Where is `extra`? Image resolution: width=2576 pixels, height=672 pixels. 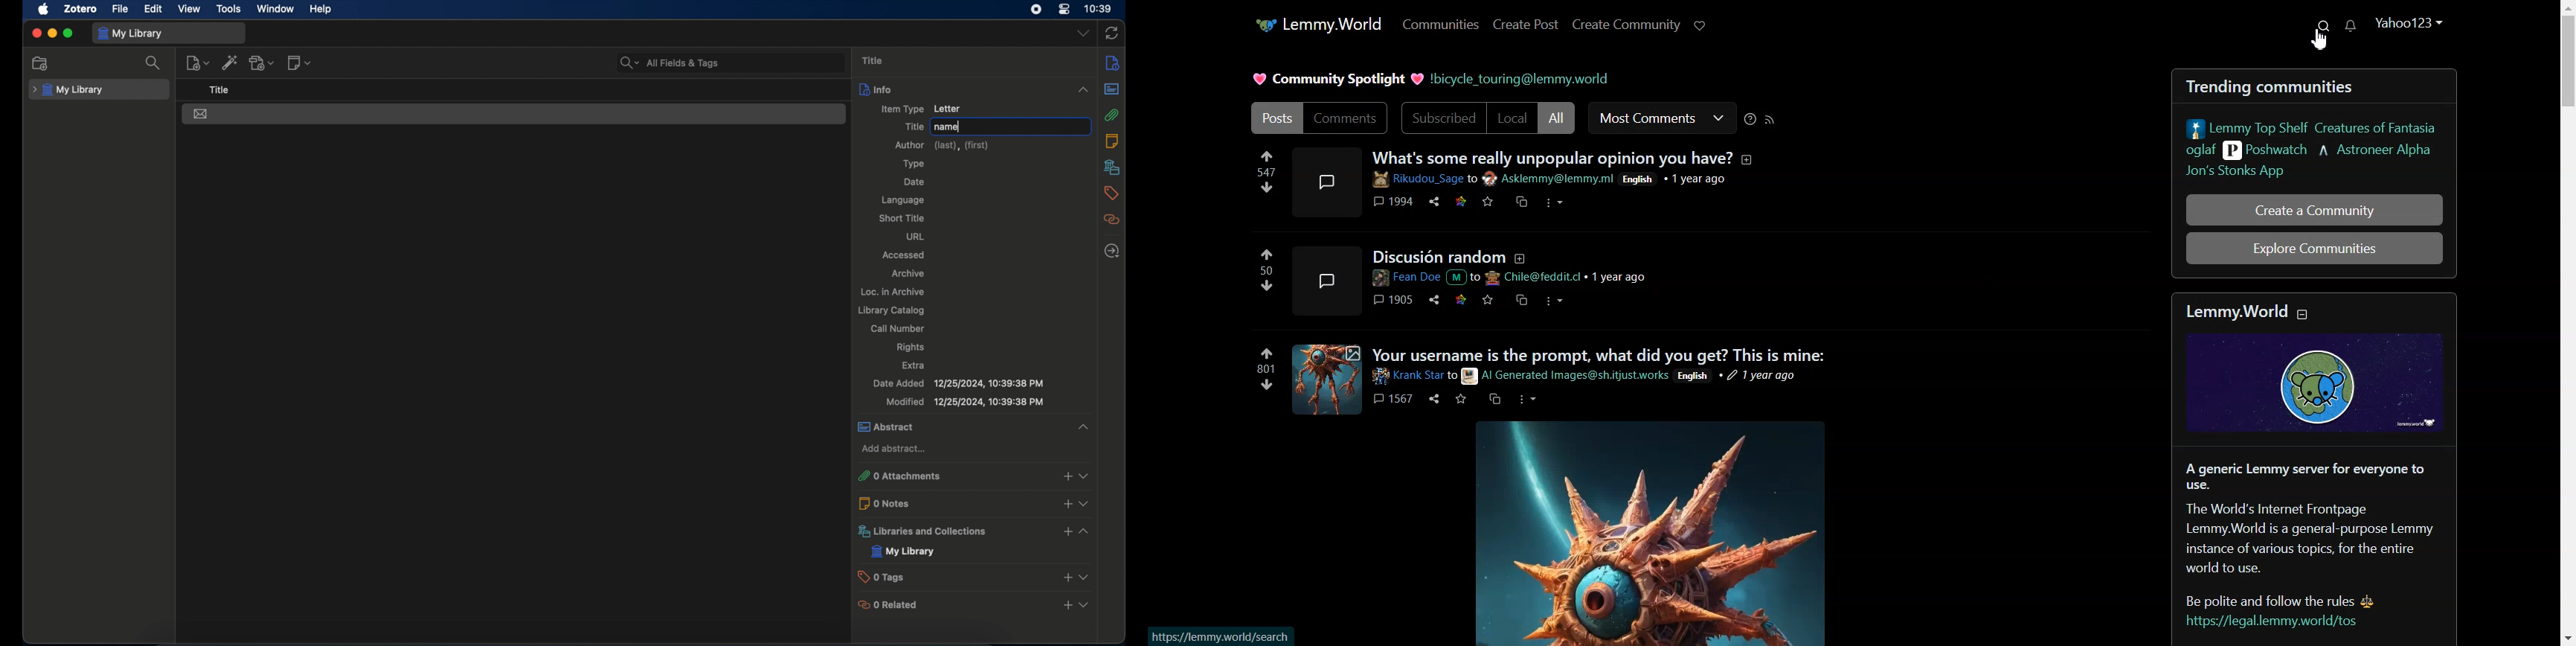
extra is located at coordinates (915, 365).